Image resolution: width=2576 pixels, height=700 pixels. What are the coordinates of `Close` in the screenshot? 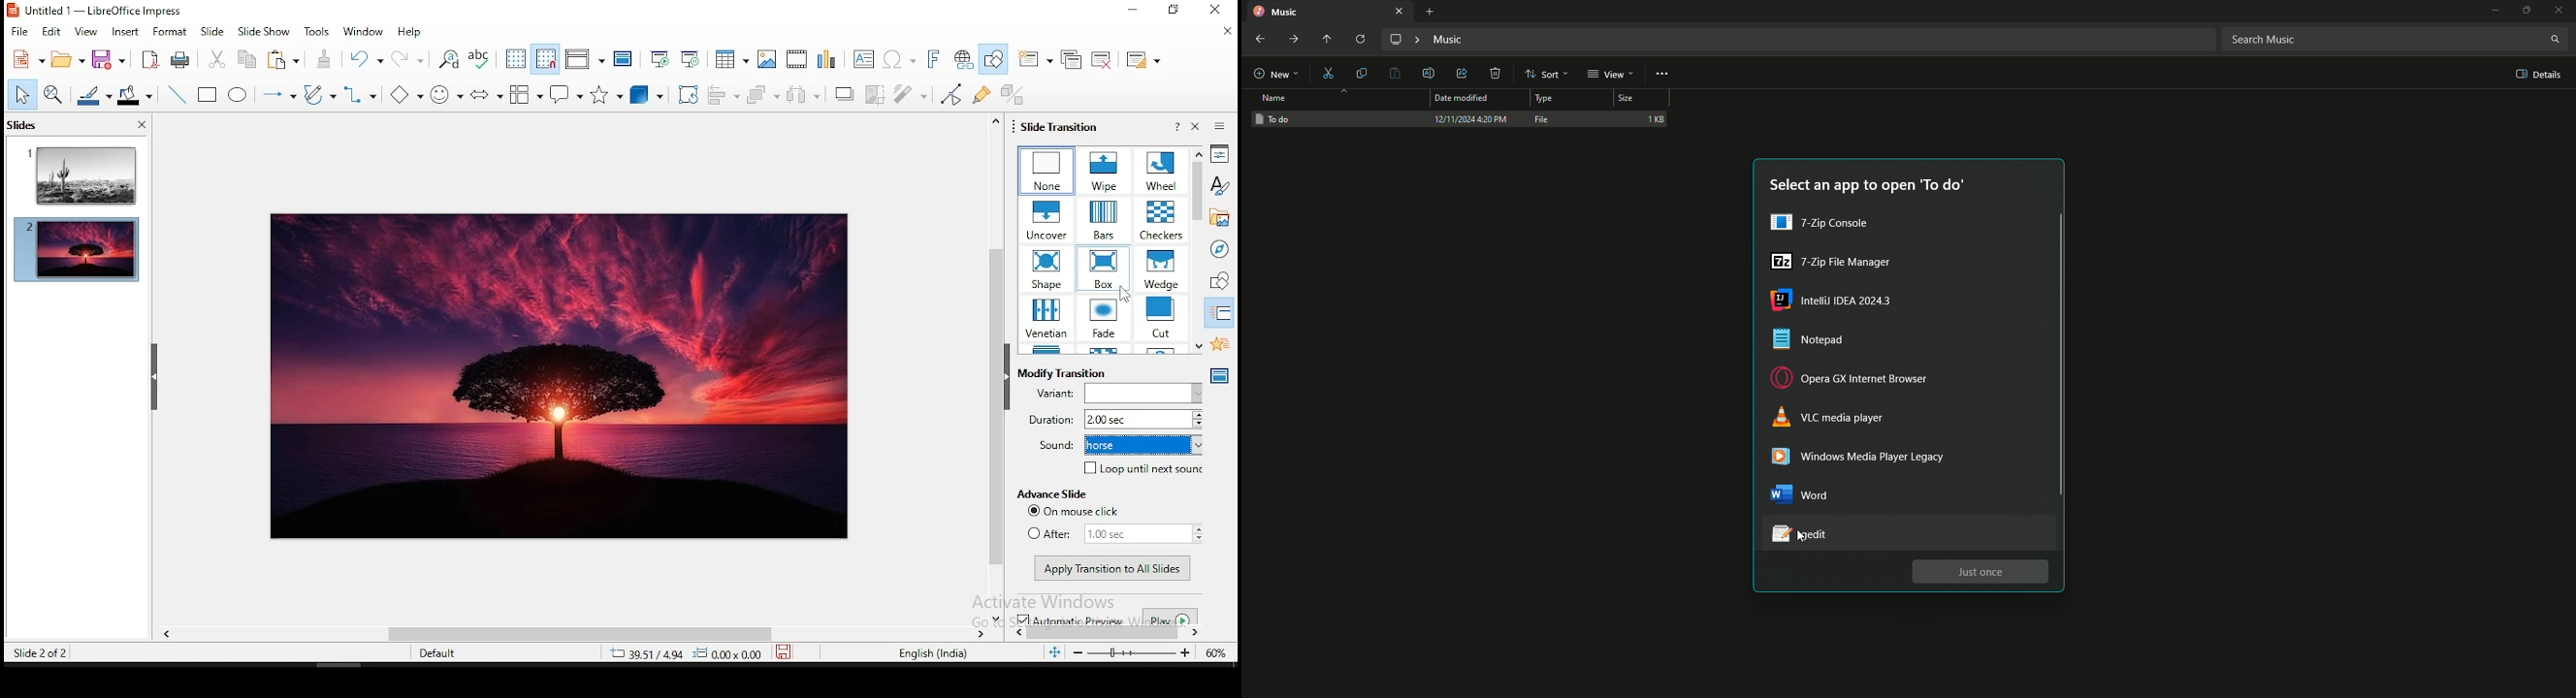 It's located at (2561, 10).